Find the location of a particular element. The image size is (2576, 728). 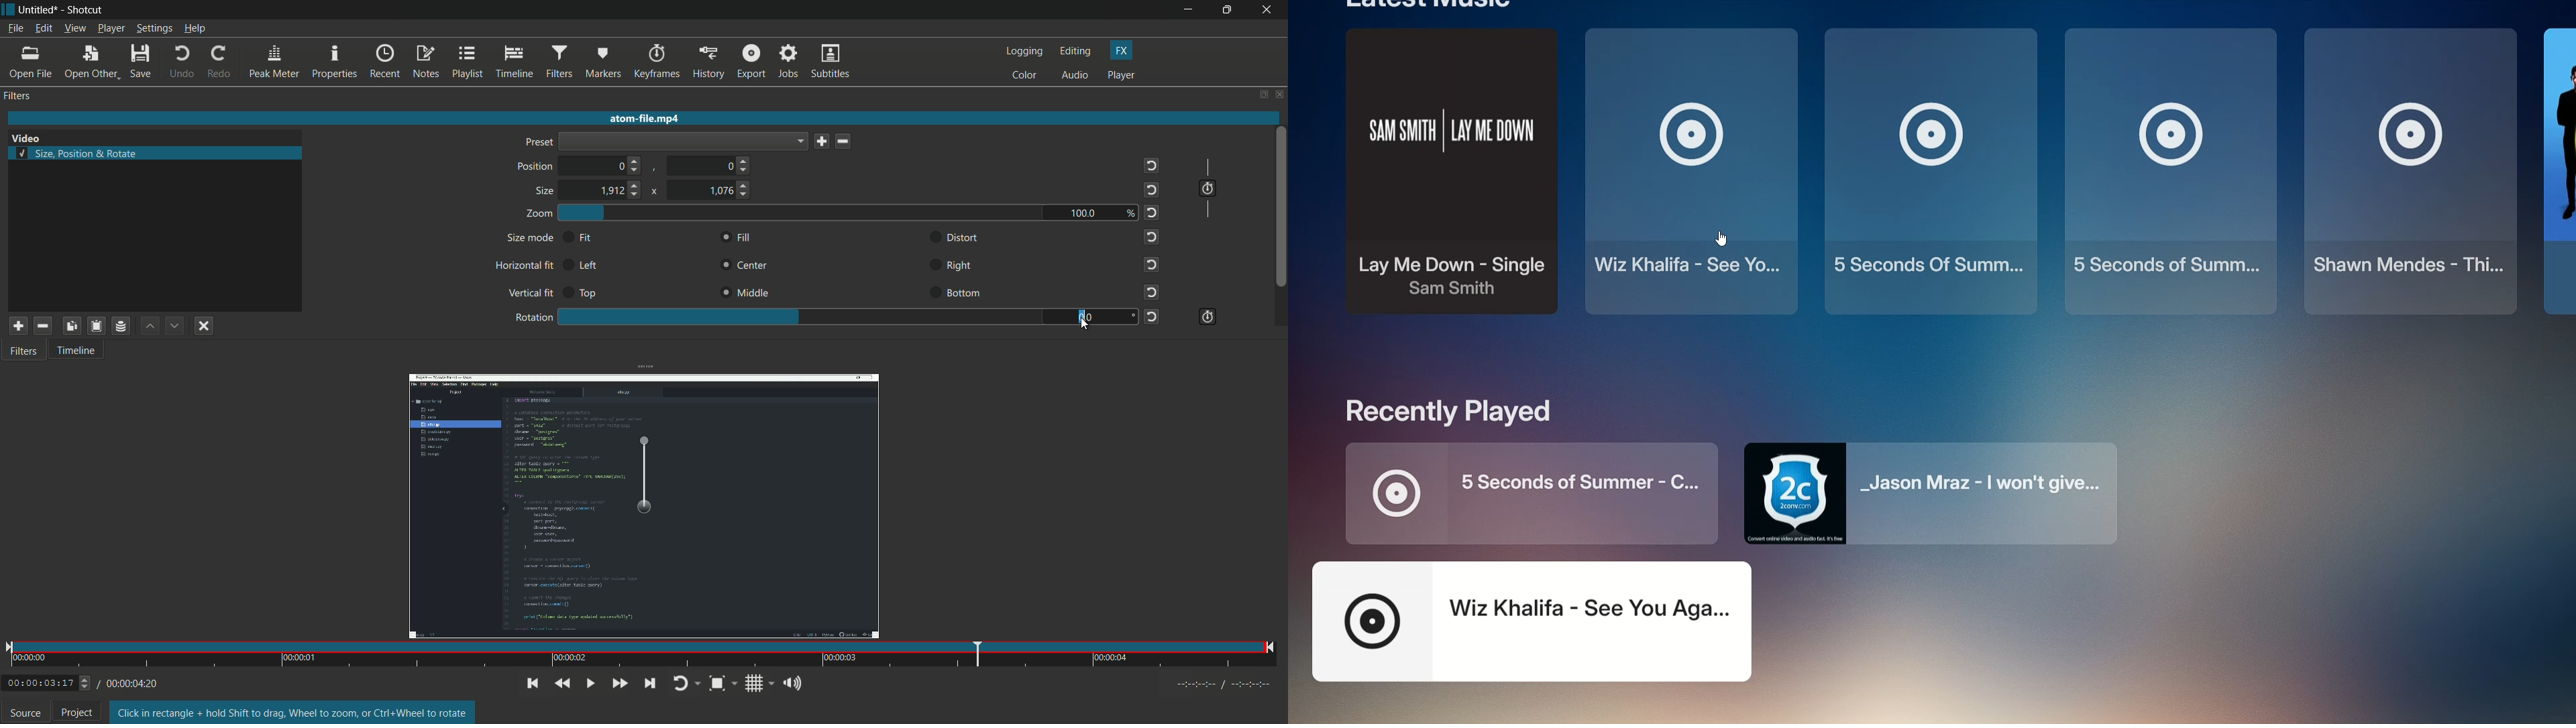

toggle grid is located at coordinates (755, 684).